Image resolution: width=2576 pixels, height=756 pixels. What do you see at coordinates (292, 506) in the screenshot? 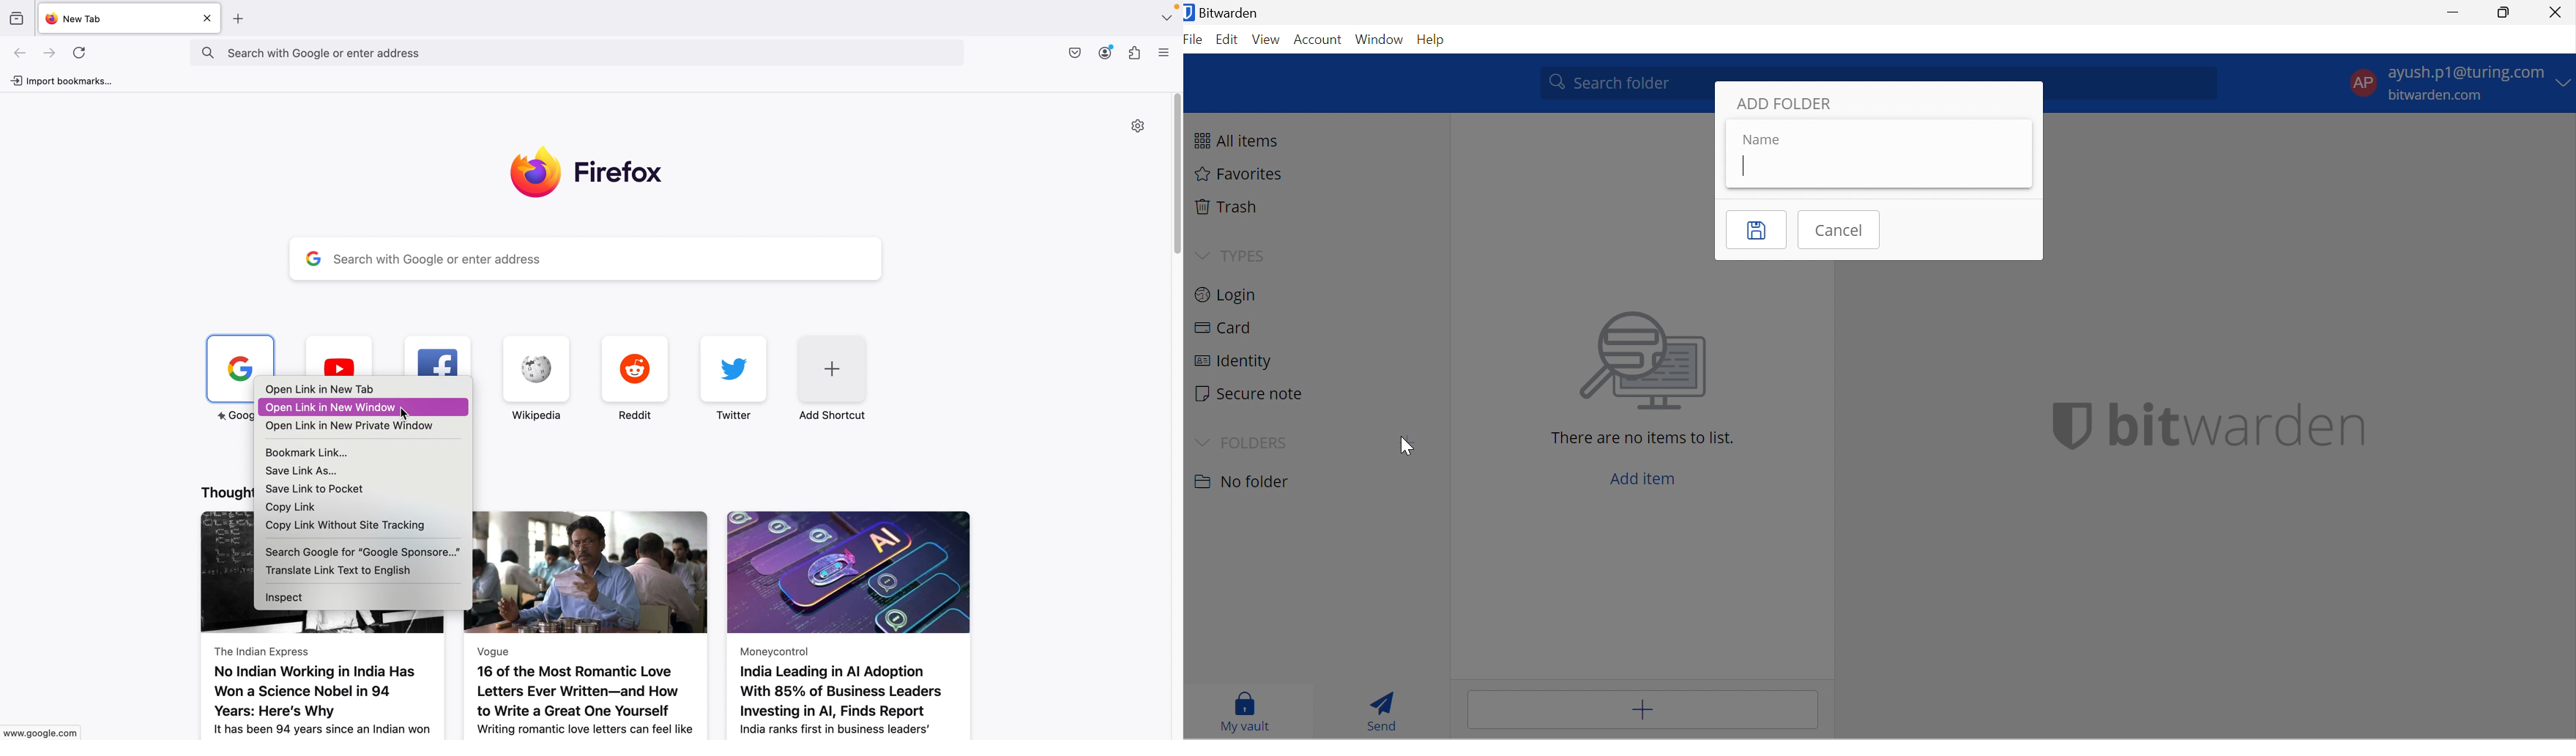
I see `copy link` at bounding box center [292, 506].